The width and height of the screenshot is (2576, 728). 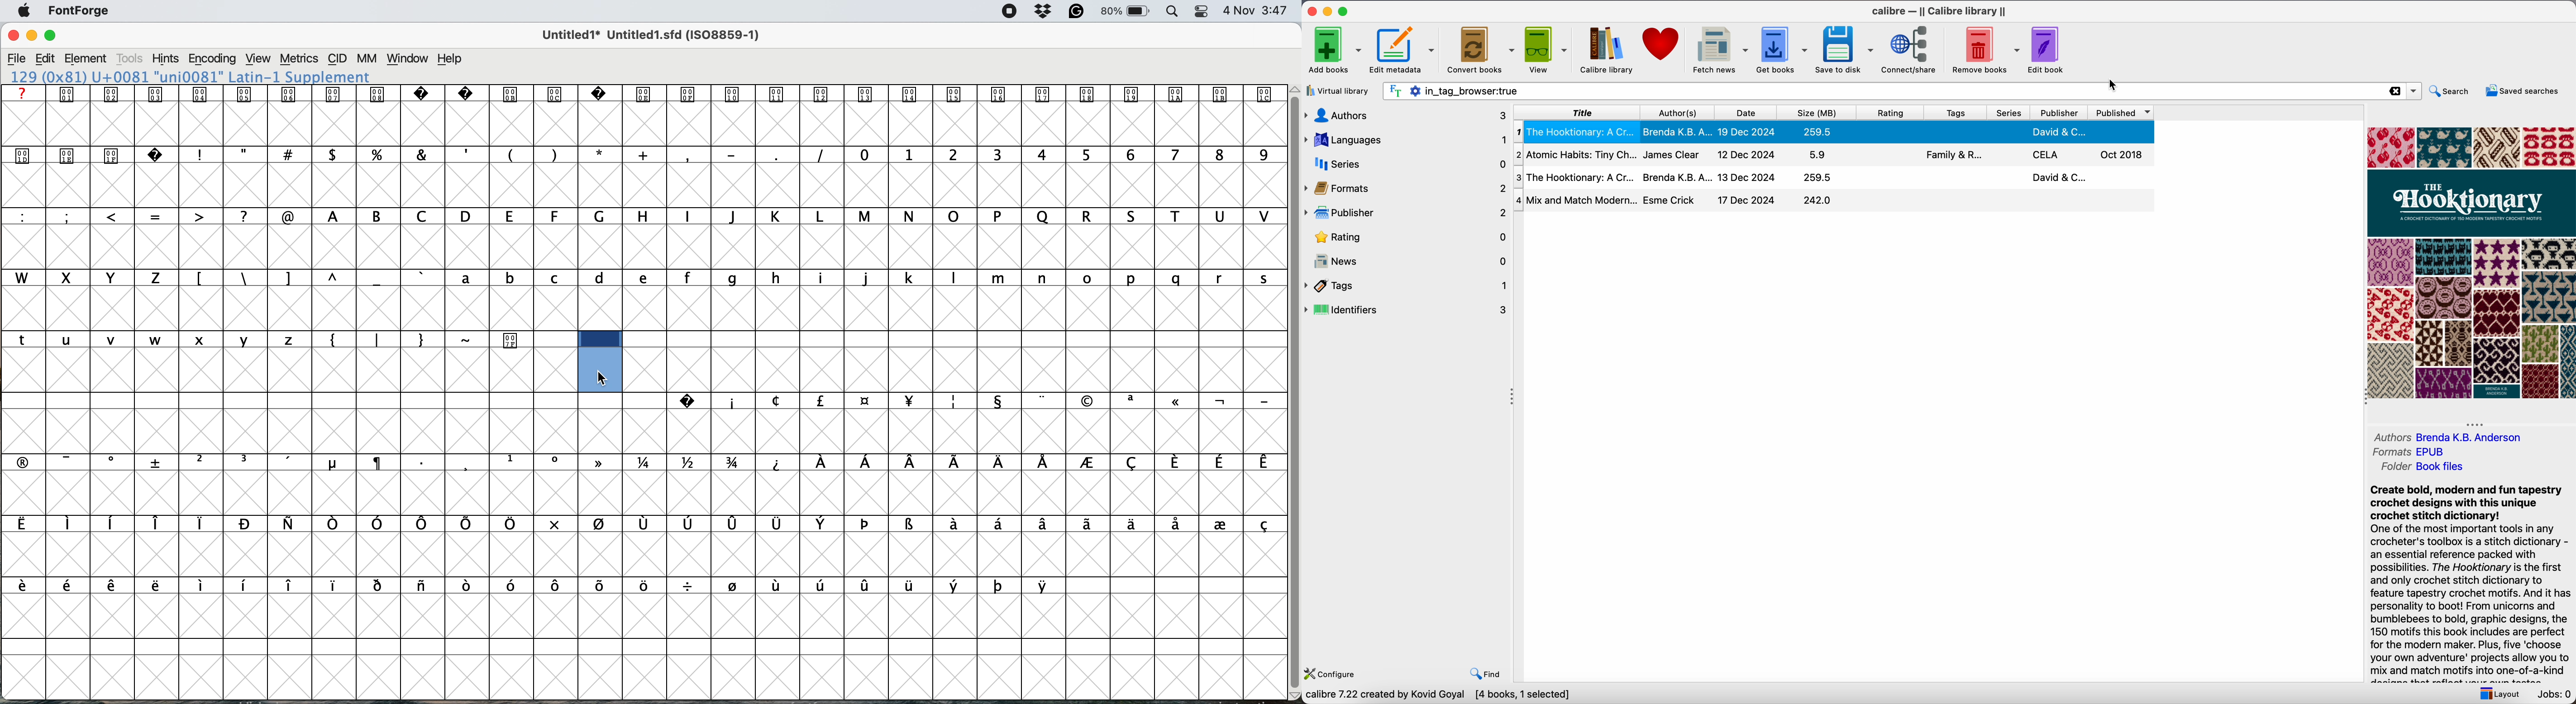 What do you see at coordinates (1912, 49) in the screenshot?
I see `connect/share` at bounding box center [1912, 49].